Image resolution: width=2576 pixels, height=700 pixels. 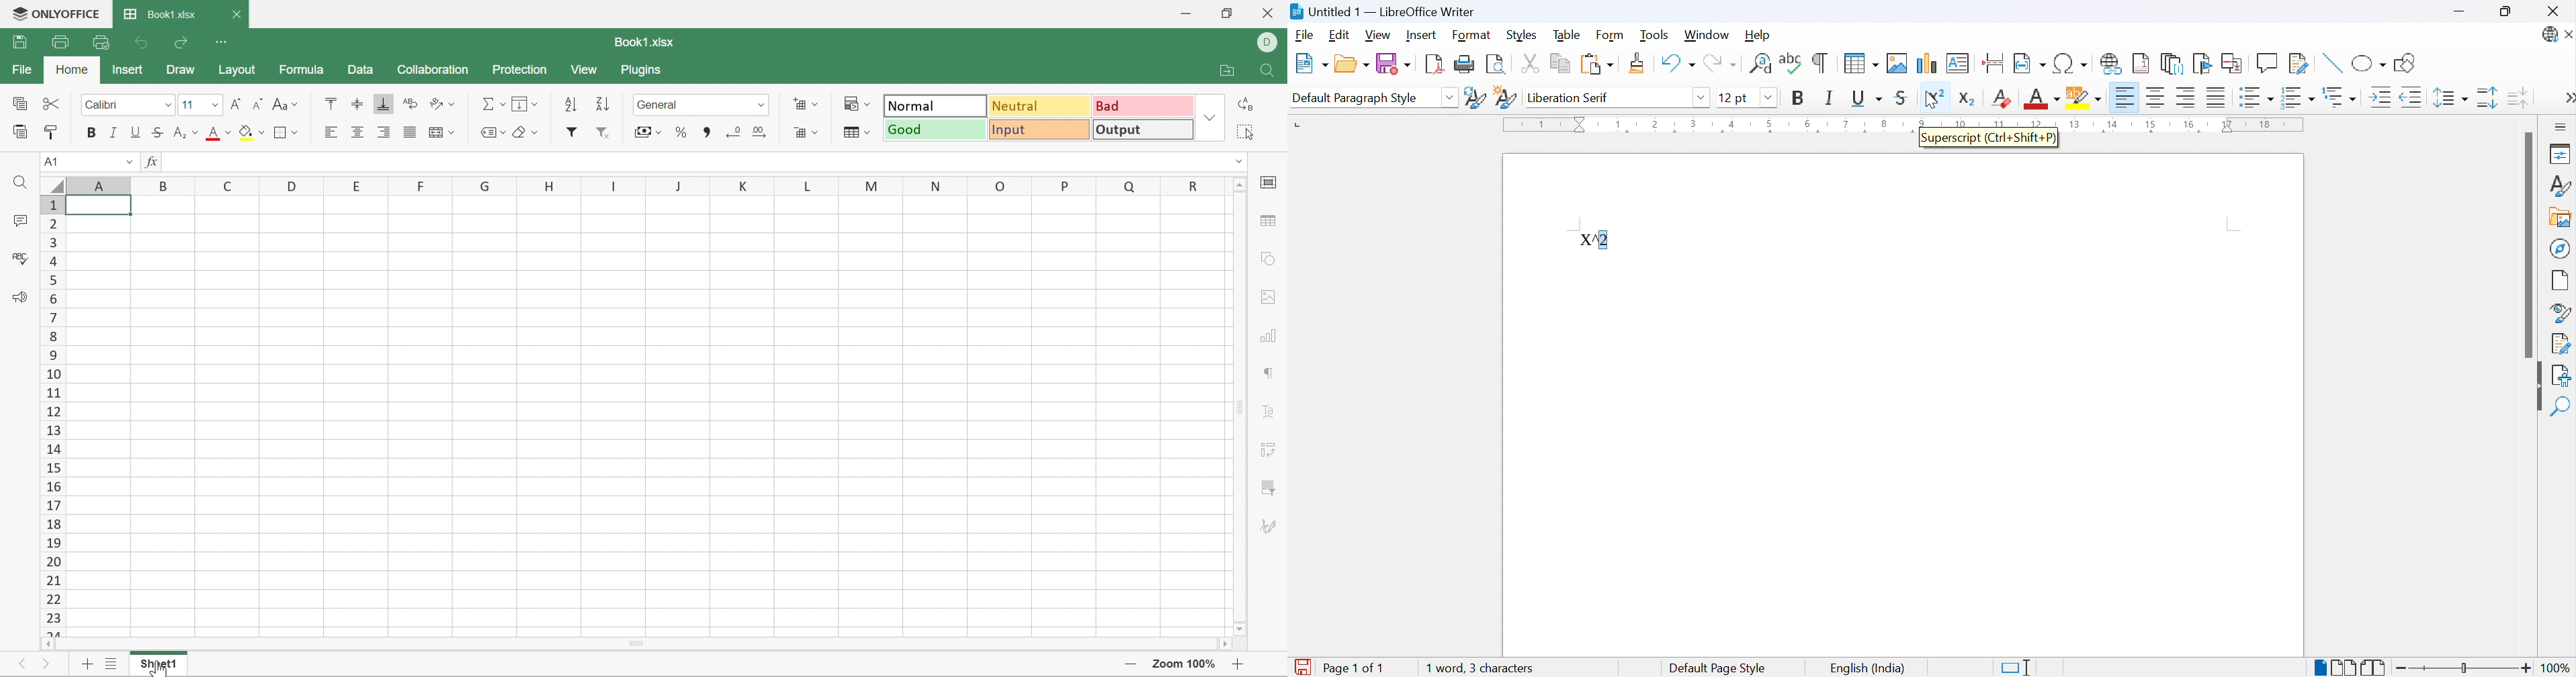 I want to click on Accounting style, so click(x=646, y=132).